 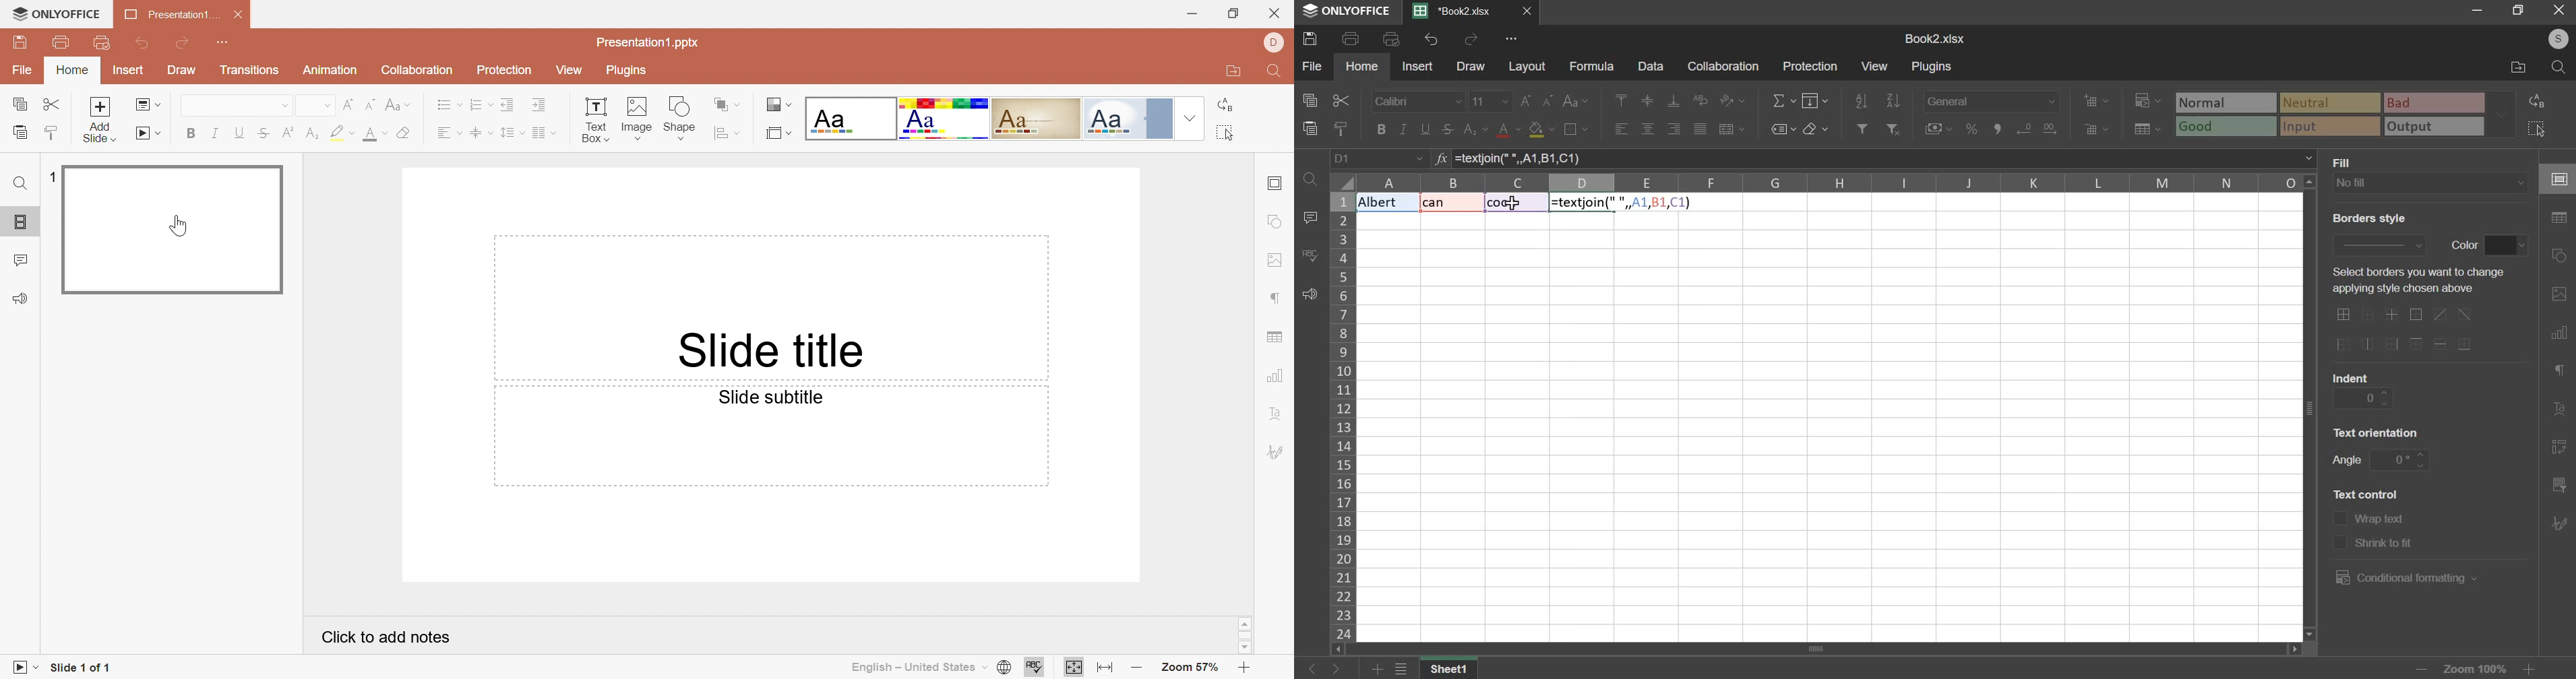 I want to click on border, so click(x=1575, y=128).